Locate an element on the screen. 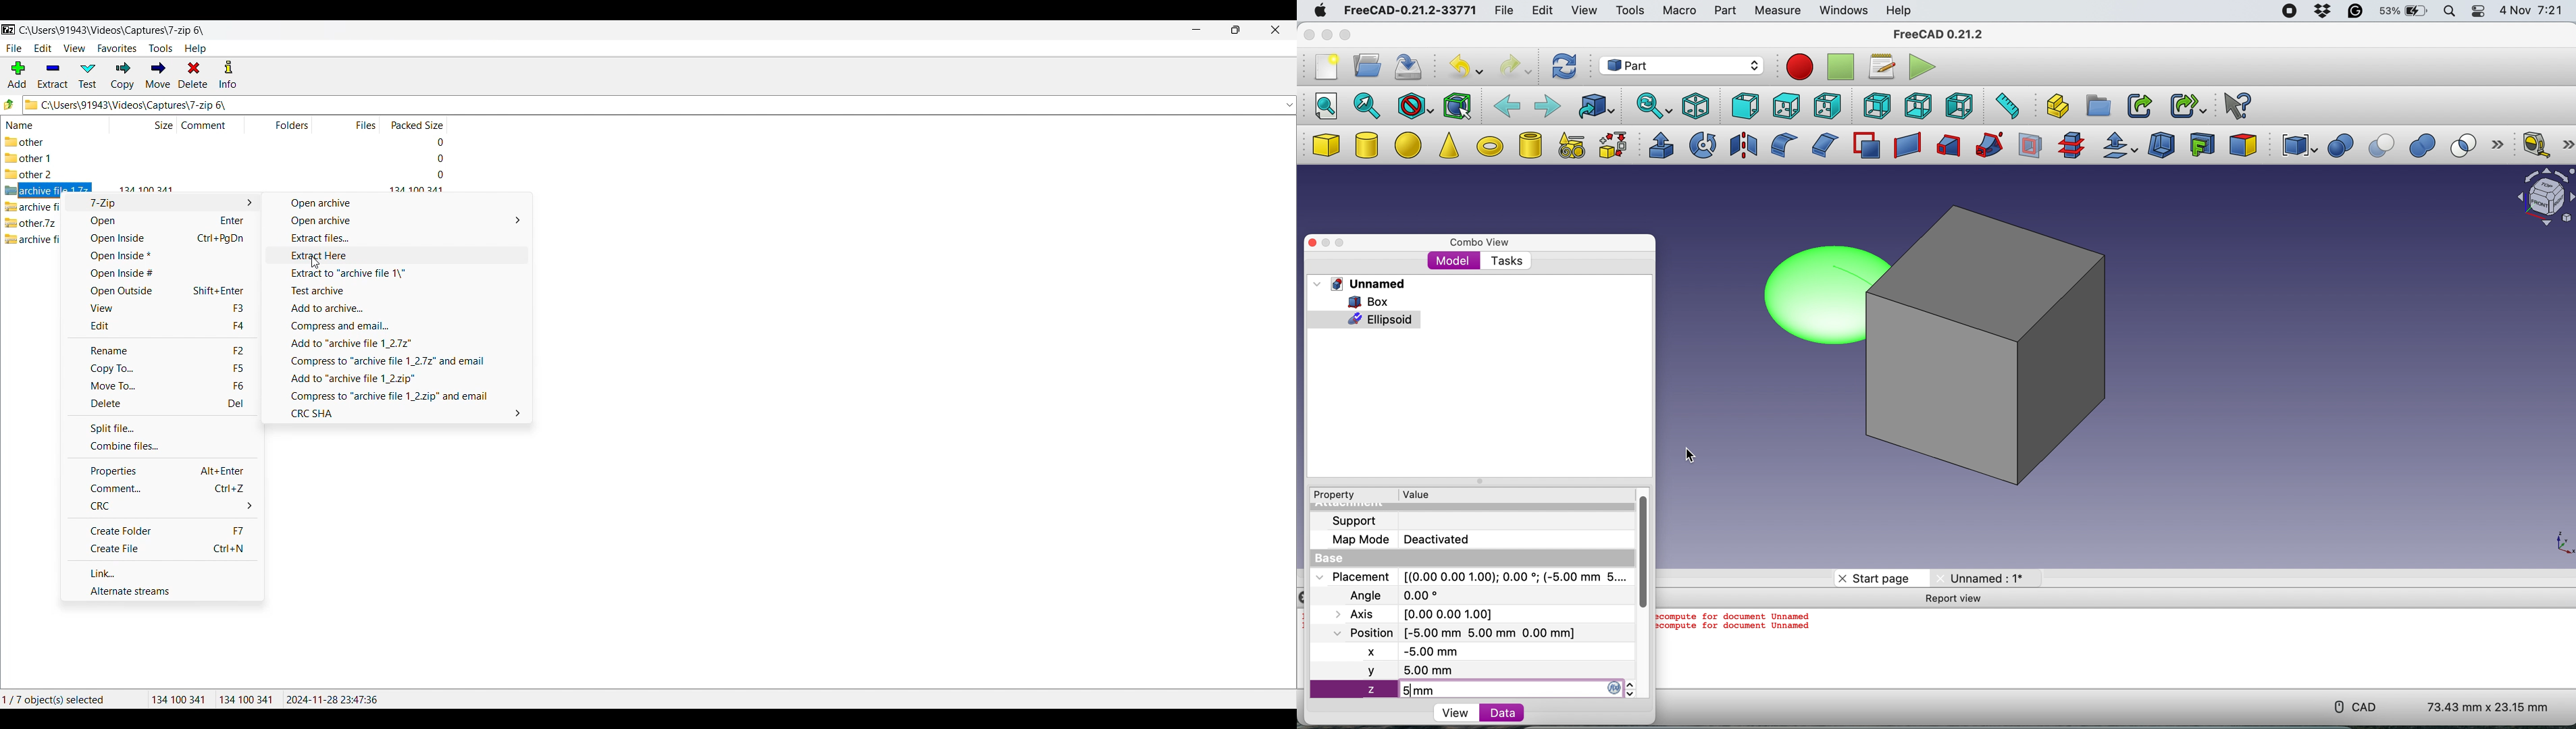 Image resolution: width=2576 pixels, height=756 pixels. make face from wires is located at coordinates (1866, 145).